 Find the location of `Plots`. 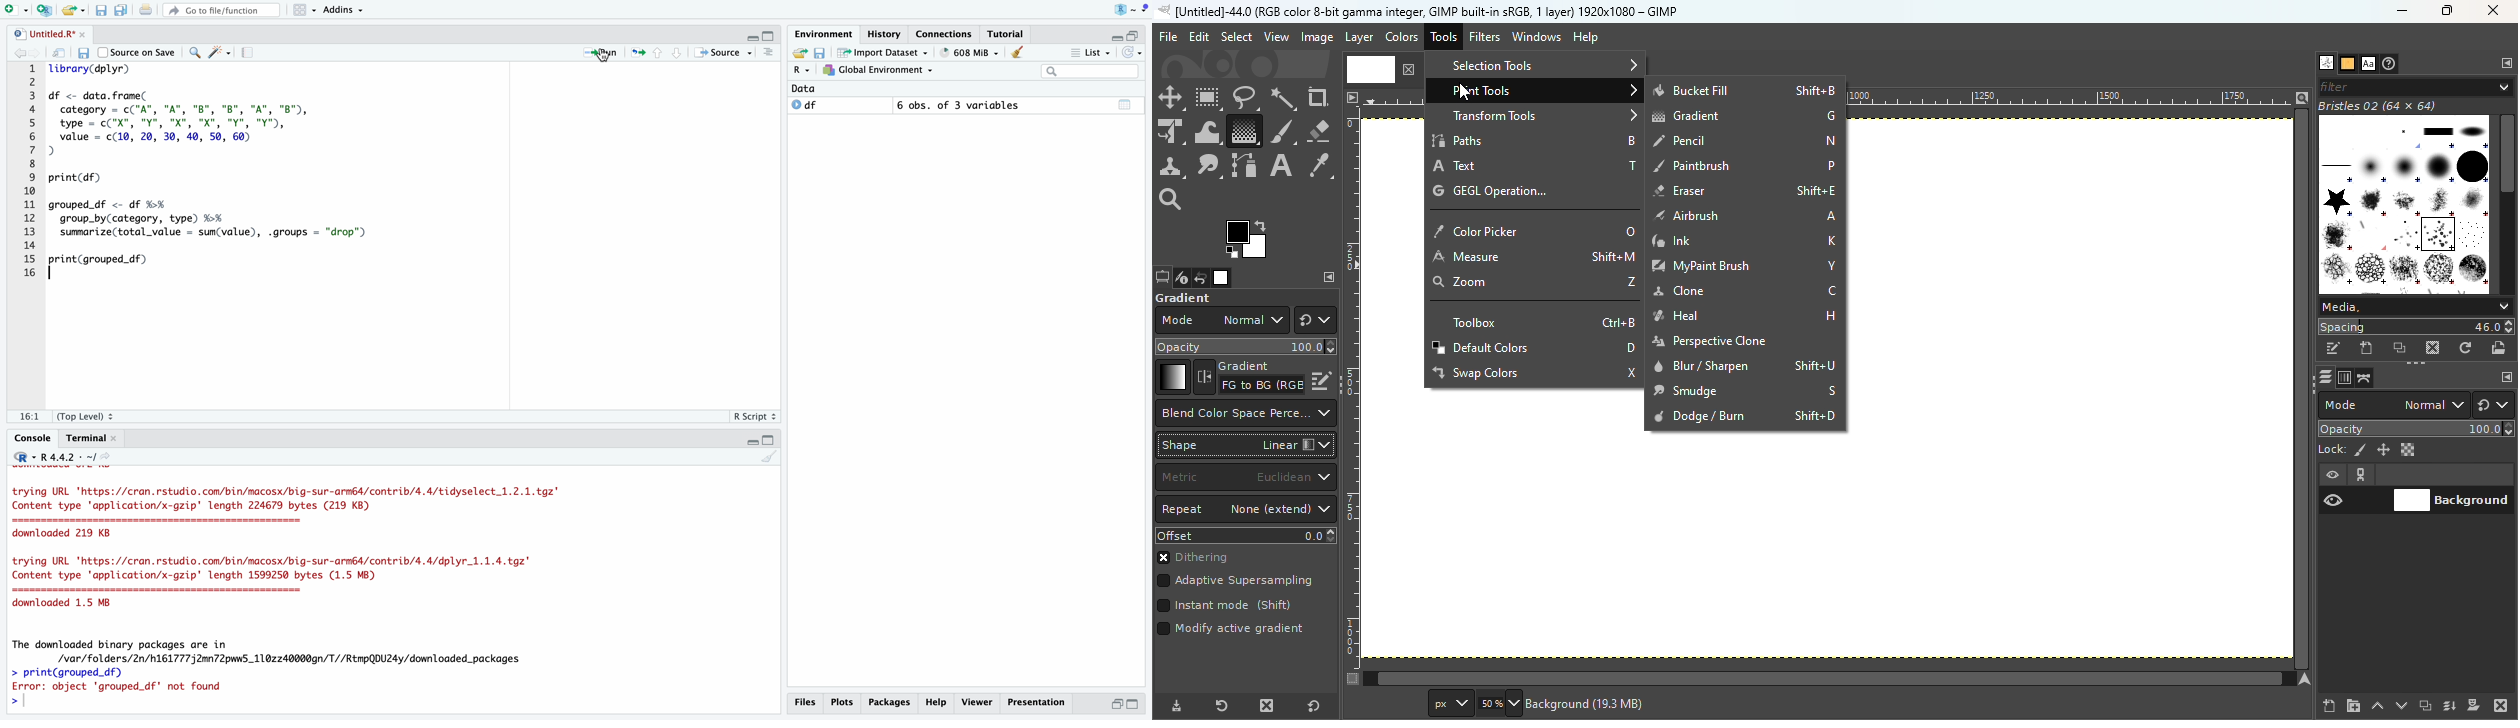

Plots is located at coordinates (844, 703).